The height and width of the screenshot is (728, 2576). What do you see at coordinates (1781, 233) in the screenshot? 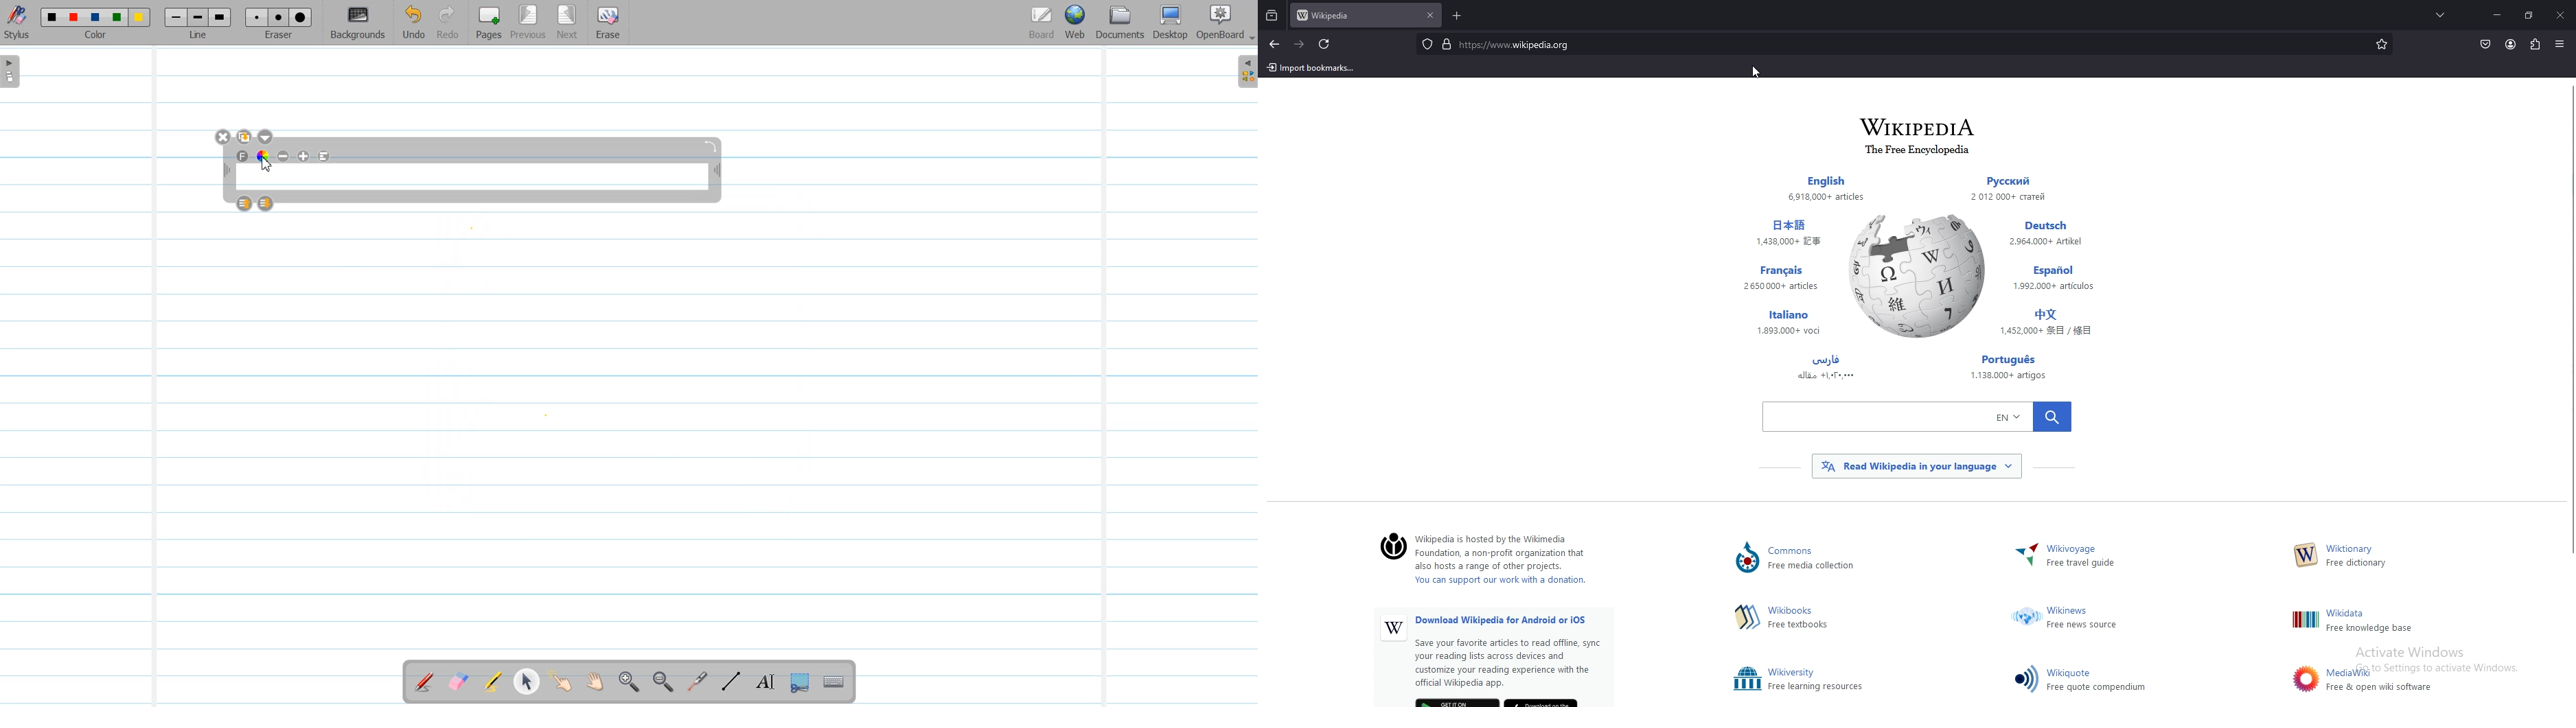
I see `` at bounding box center [1781, 233].